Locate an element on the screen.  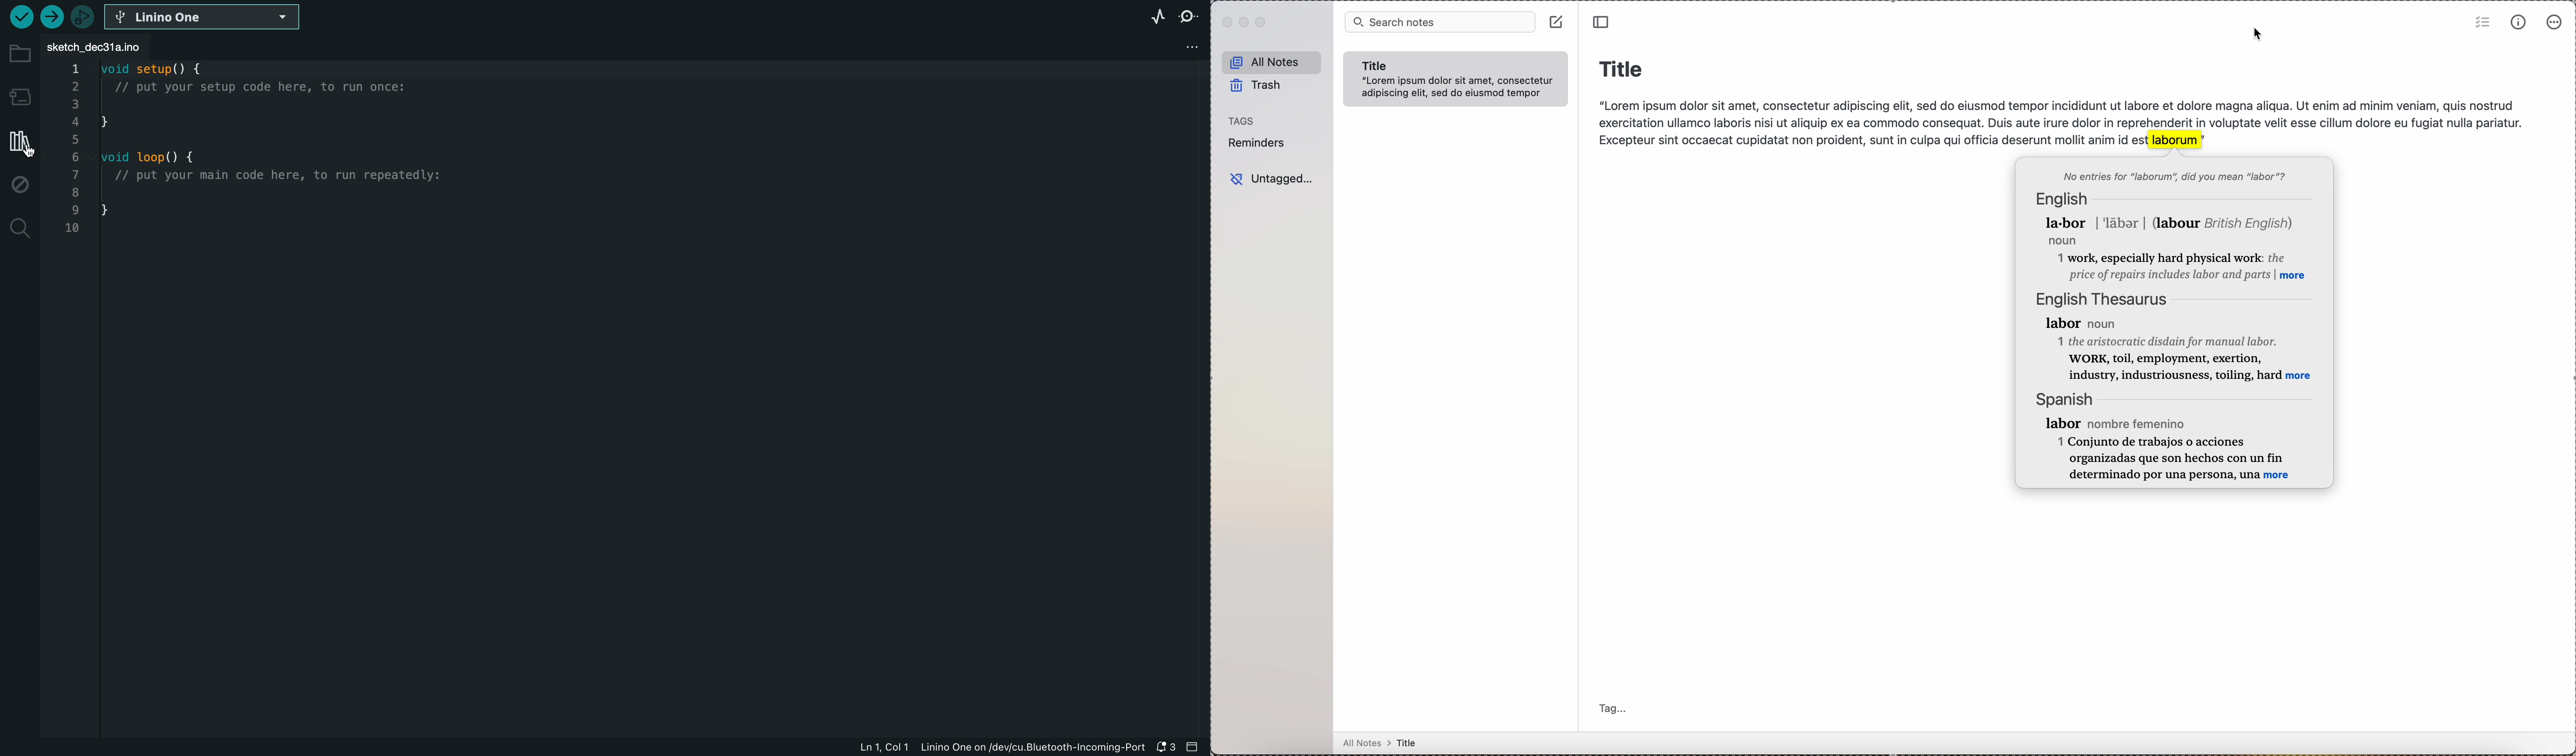
all notes is located at coordinates (1273, 61).